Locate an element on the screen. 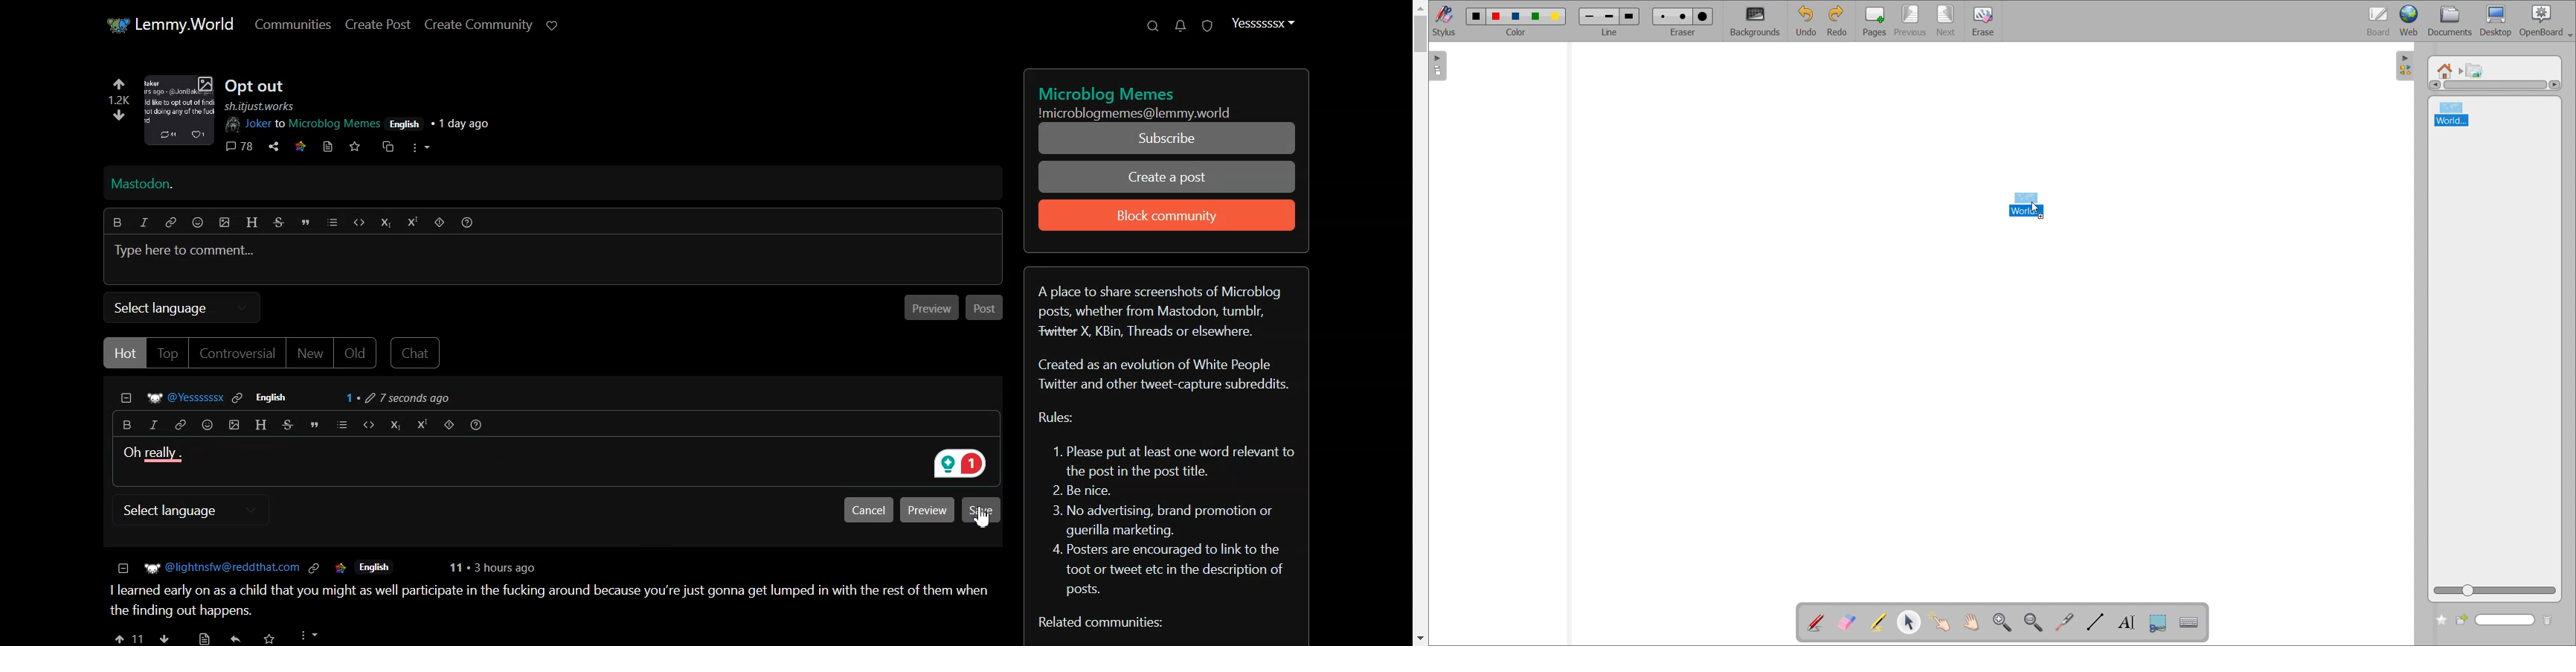 The image size is (2576, 672). list is located at coordinates (338, 425).